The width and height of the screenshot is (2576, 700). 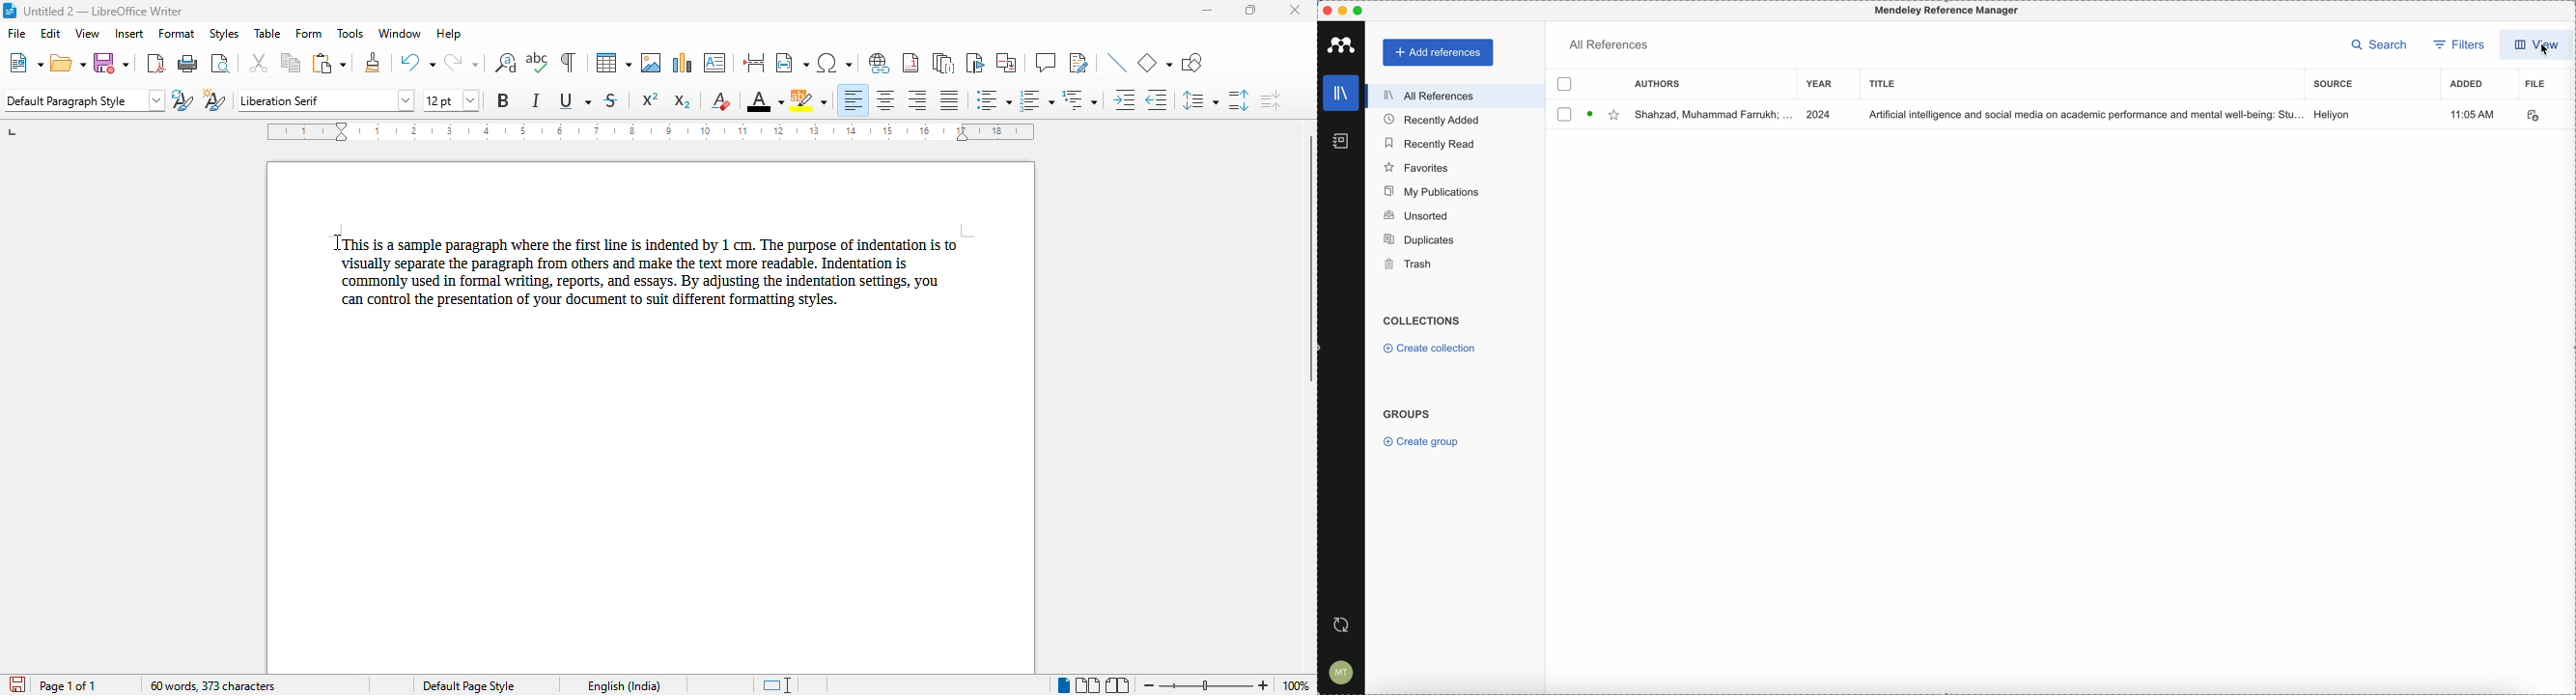 I want to click on Mendeley Reference Manager, so click(x=1944, y=10).